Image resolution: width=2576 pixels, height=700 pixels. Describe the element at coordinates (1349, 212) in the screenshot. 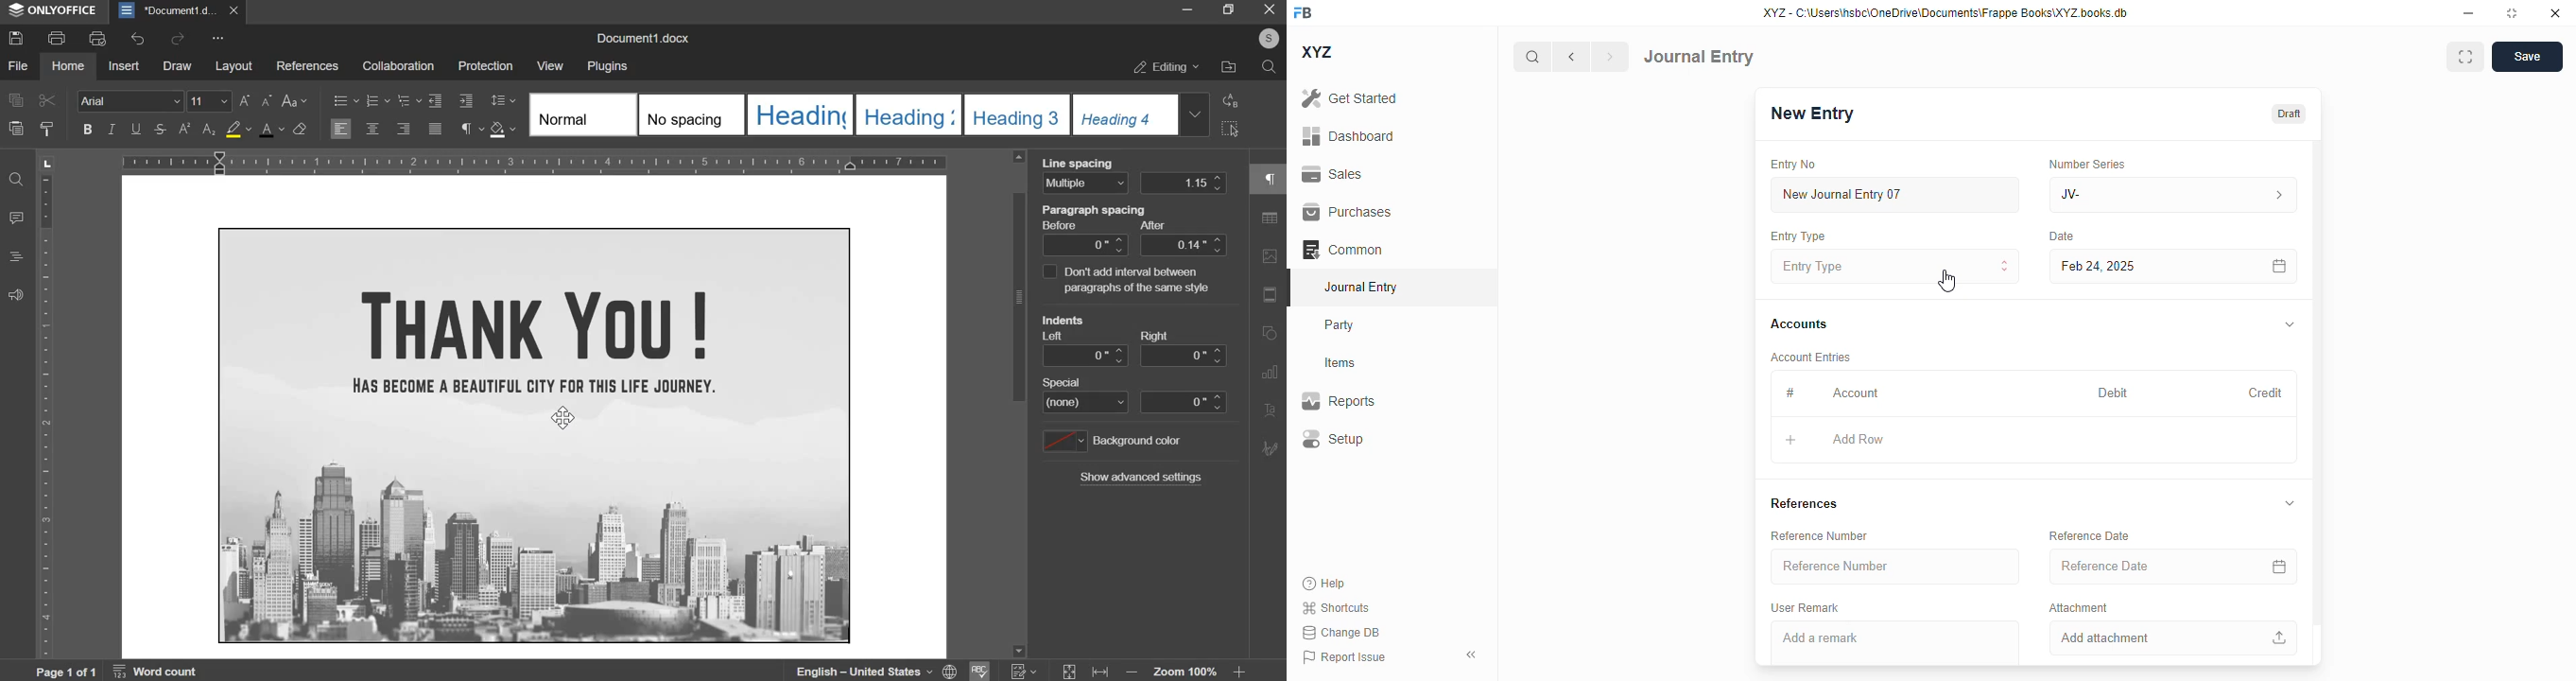

I see `purchases` at that location.